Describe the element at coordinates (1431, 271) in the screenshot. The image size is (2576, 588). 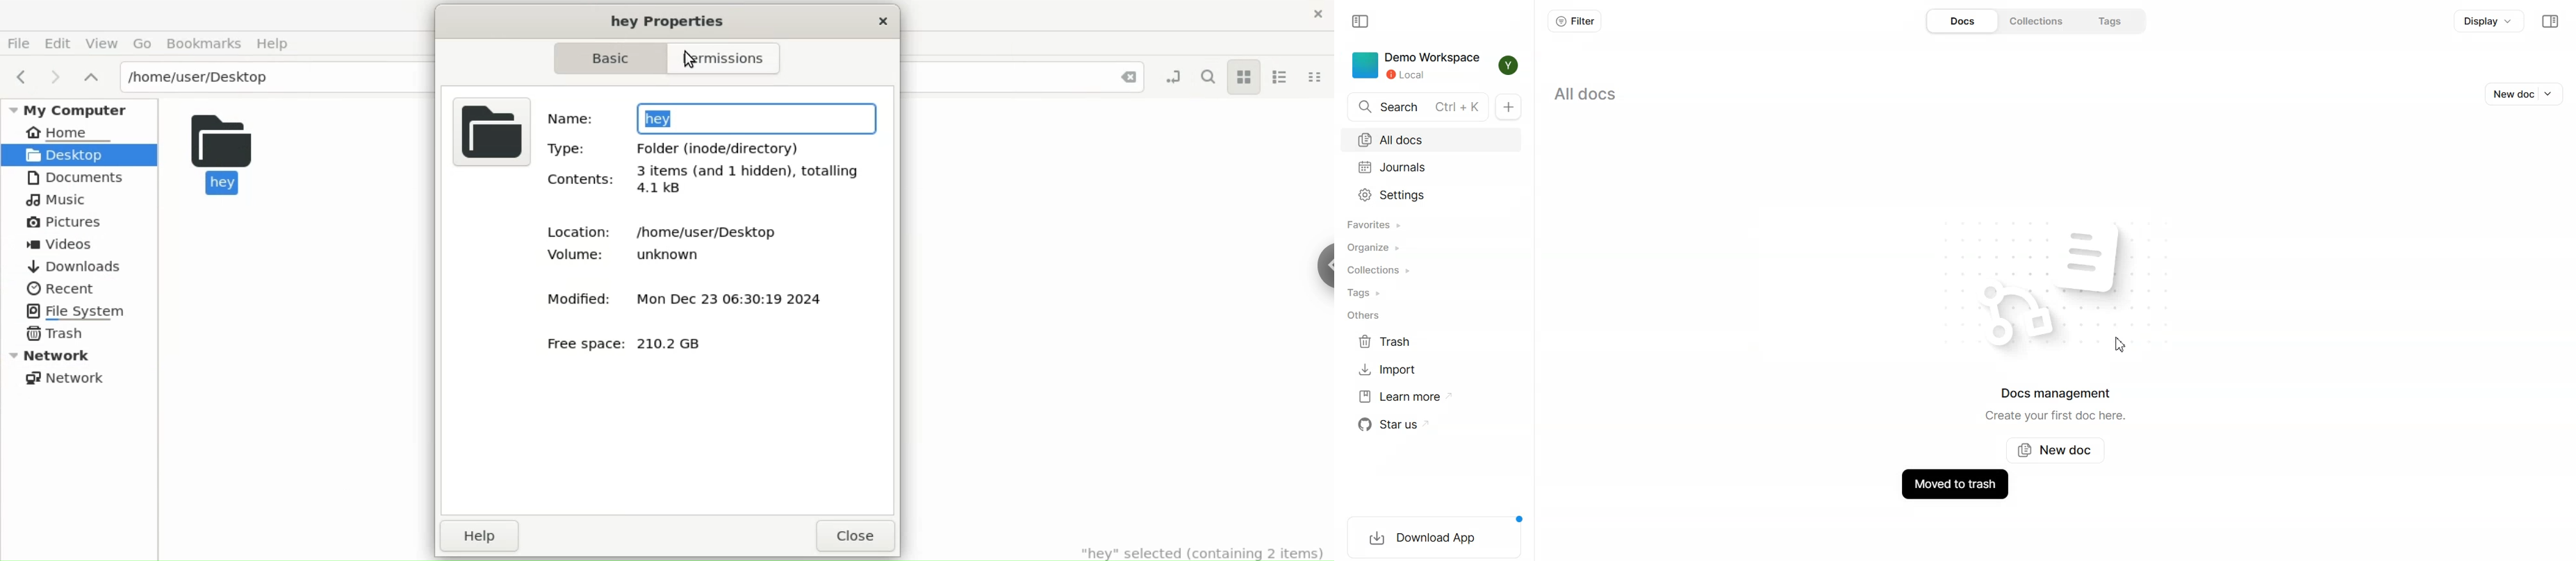
I see `Collections` at that location.